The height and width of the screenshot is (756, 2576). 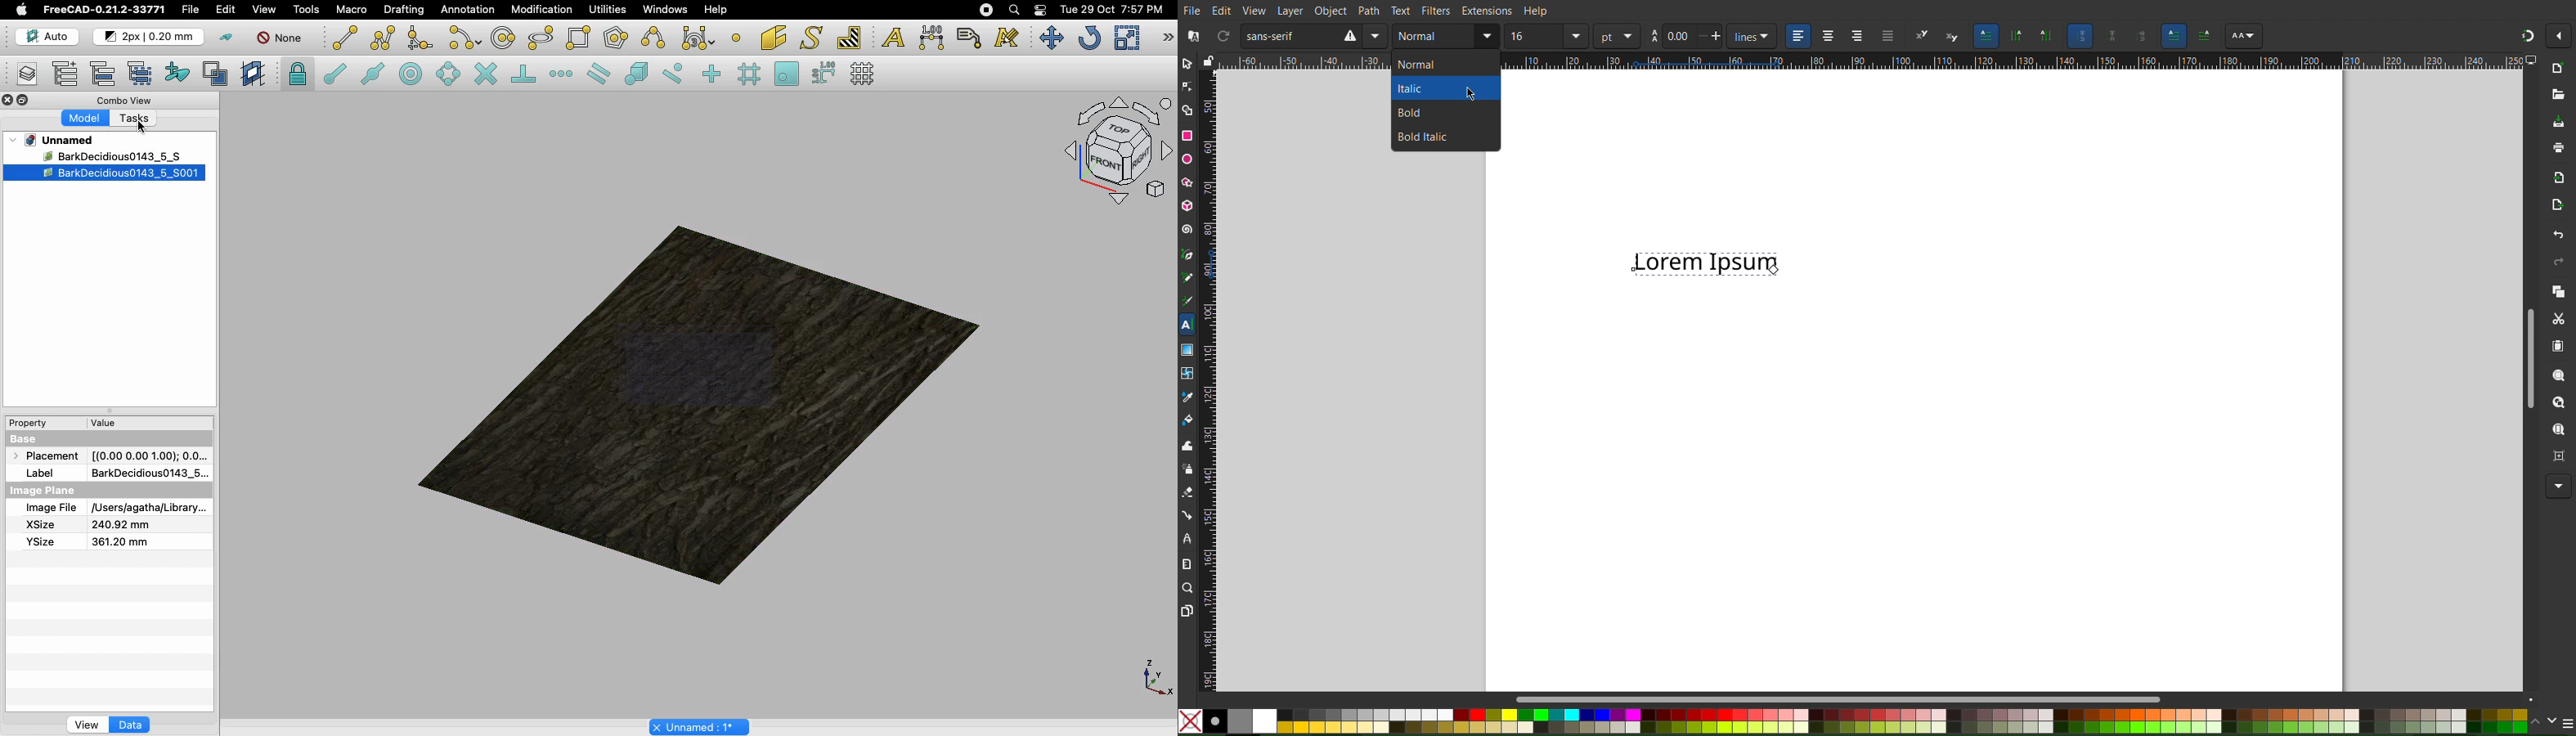 What do you see at coordinates (1618, 36) in the screenshot?
I see `unit` at bounding box center [1618, 36].